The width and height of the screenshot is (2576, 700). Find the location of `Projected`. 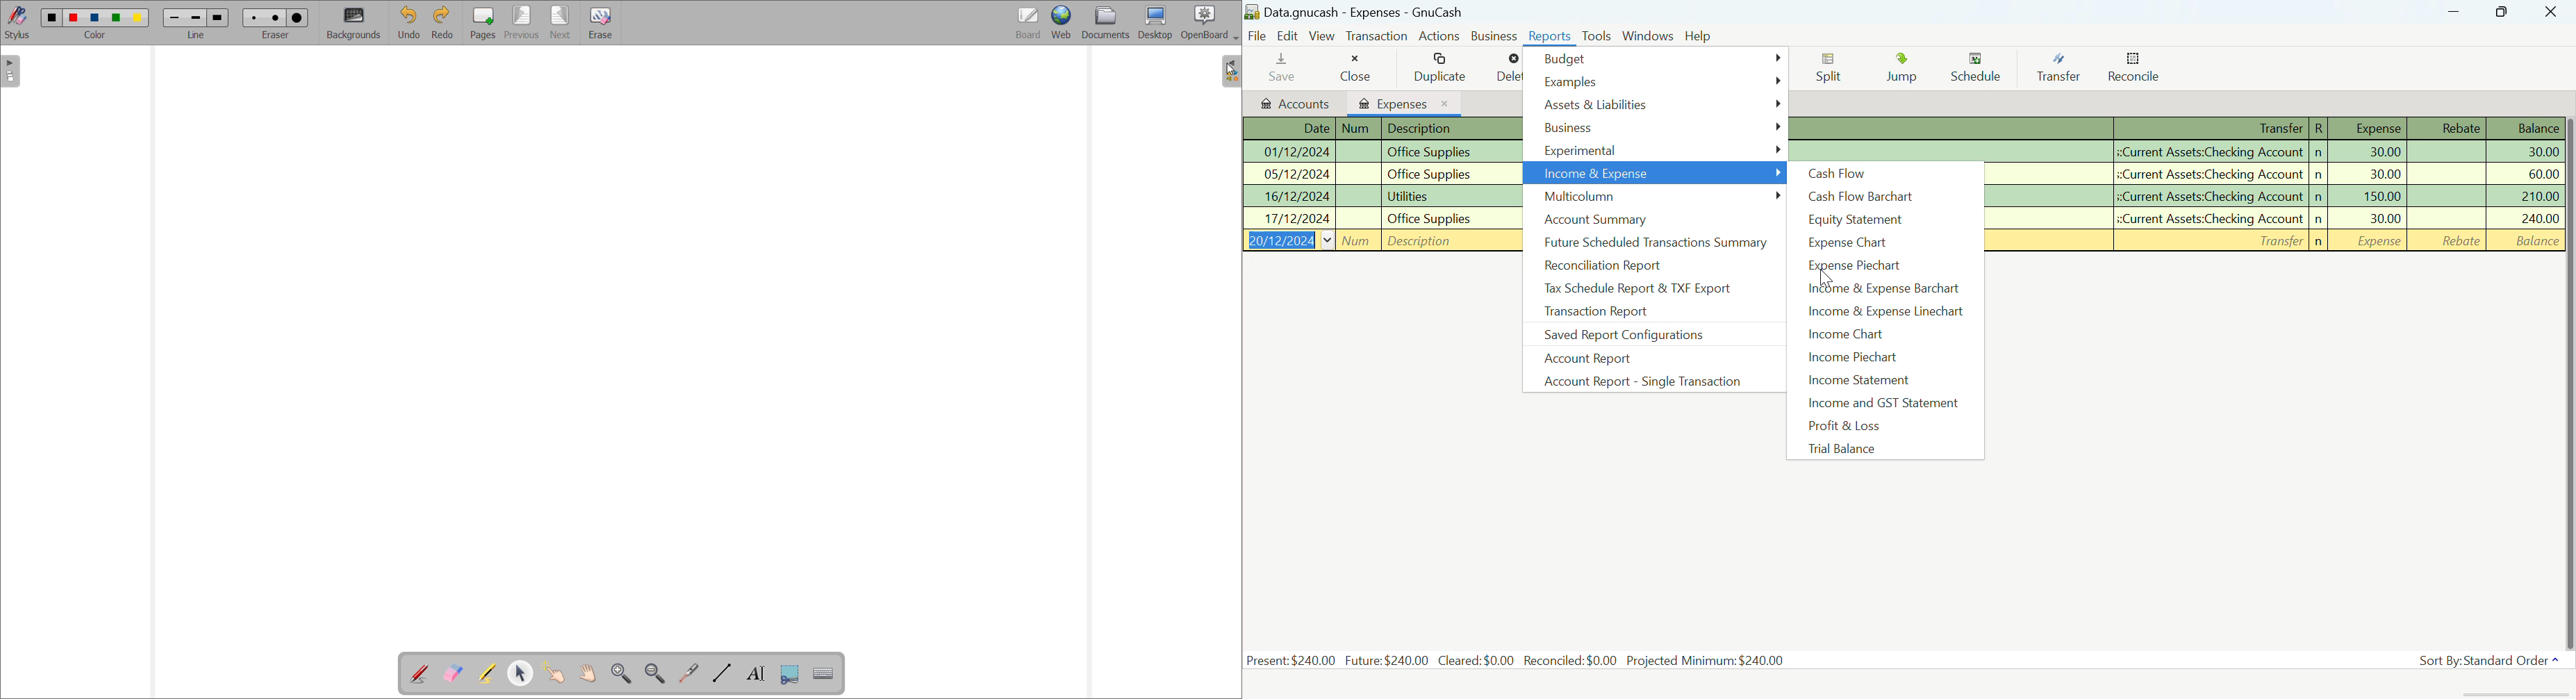

Projected is located at coordinates (1706, 659).